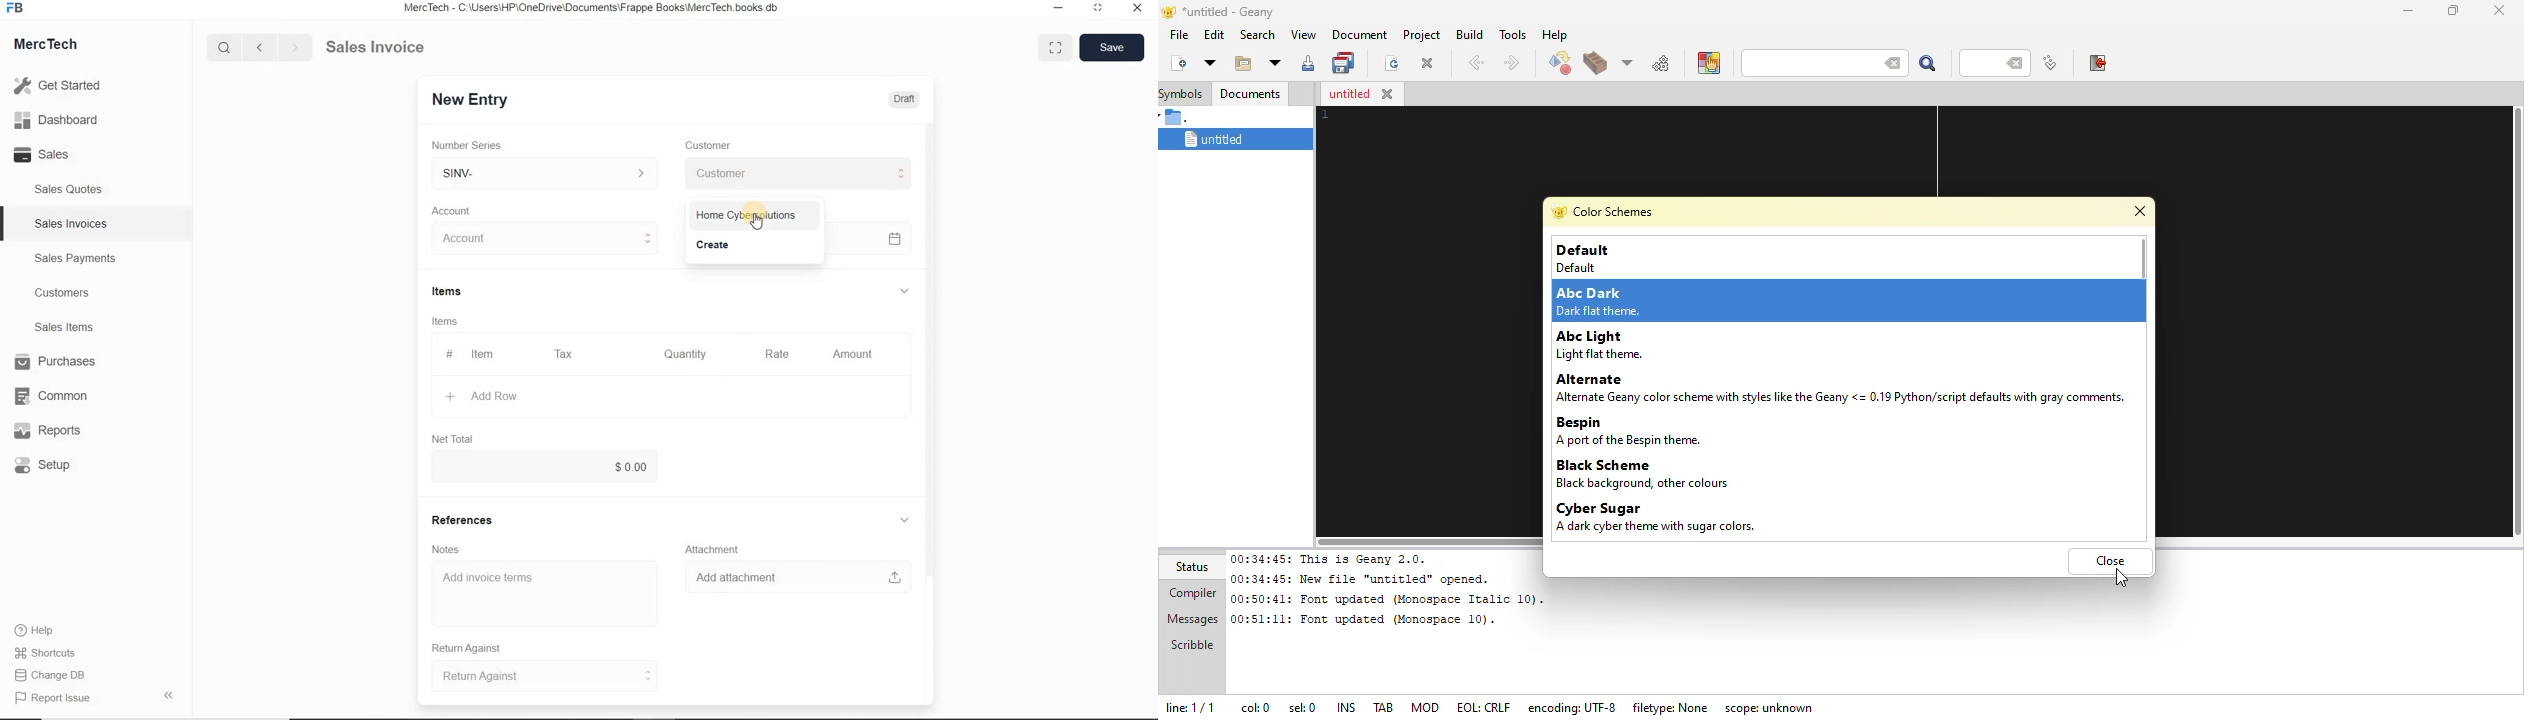 Image resolution: width=2548 pixels, height=728 pixels. Describe the element at coordinates (74, 293) in the screenshot. I see `Customers` at that location.